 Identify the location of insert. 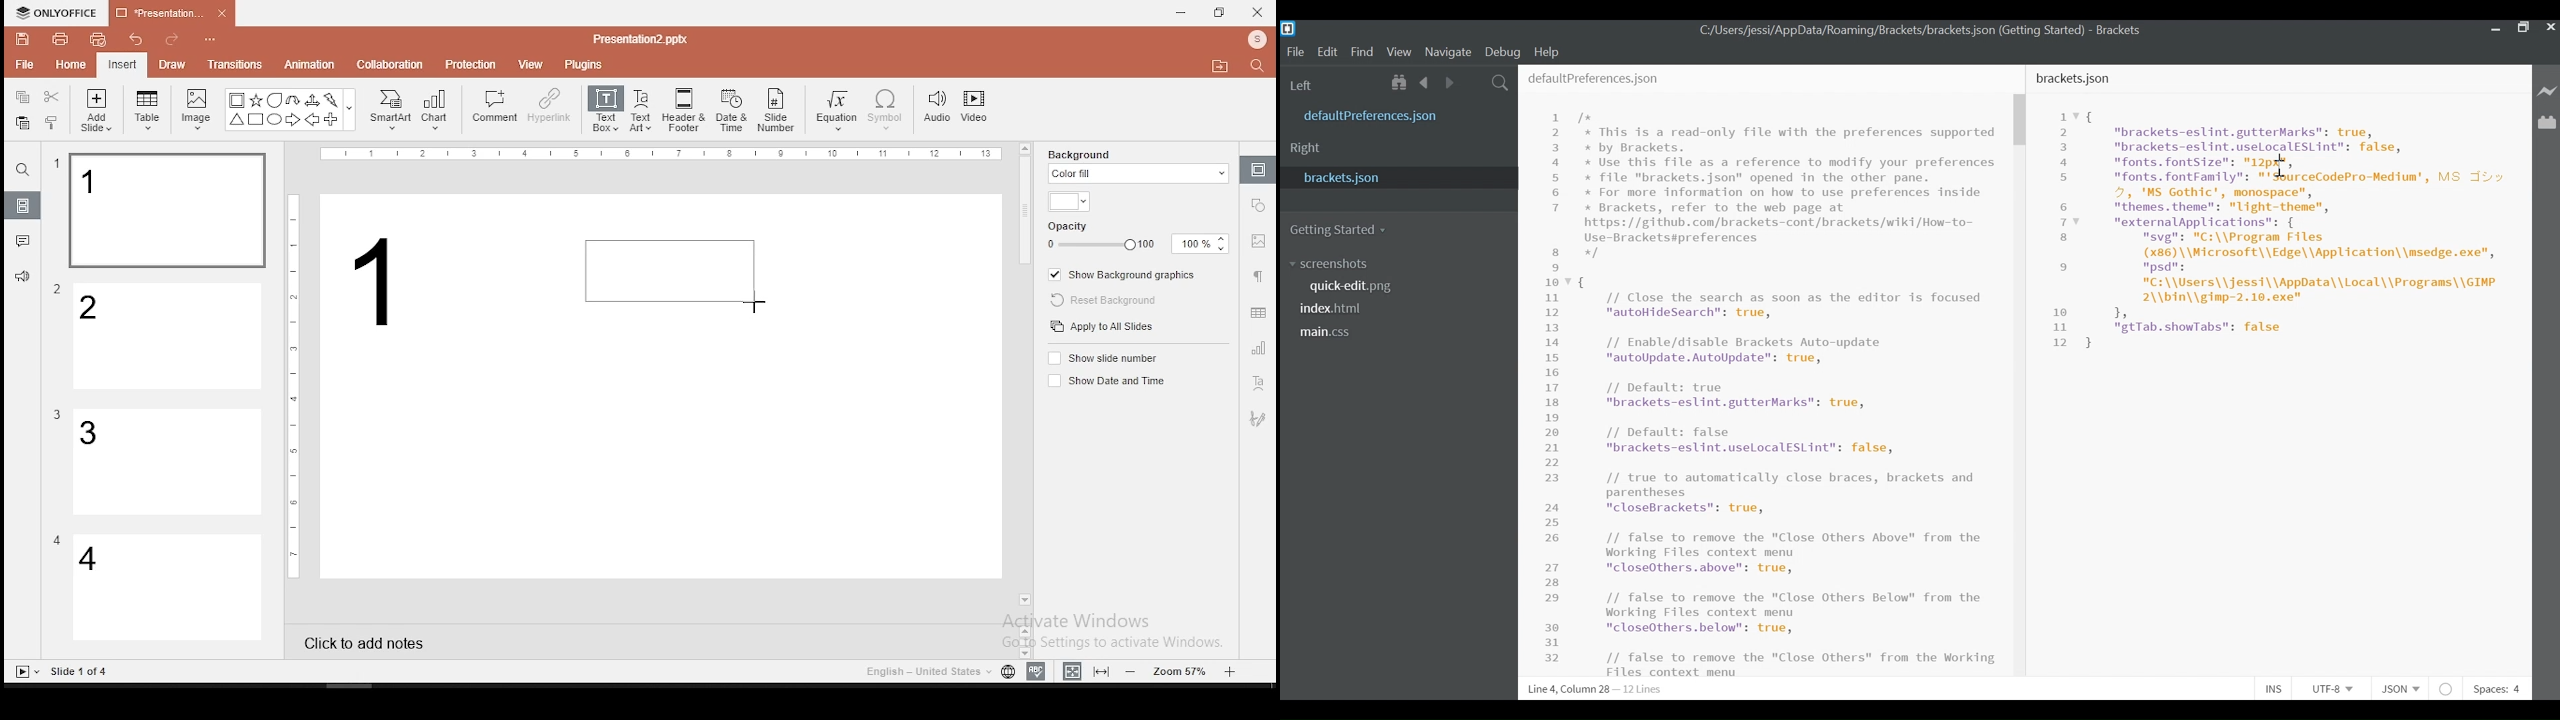
(121, 64).